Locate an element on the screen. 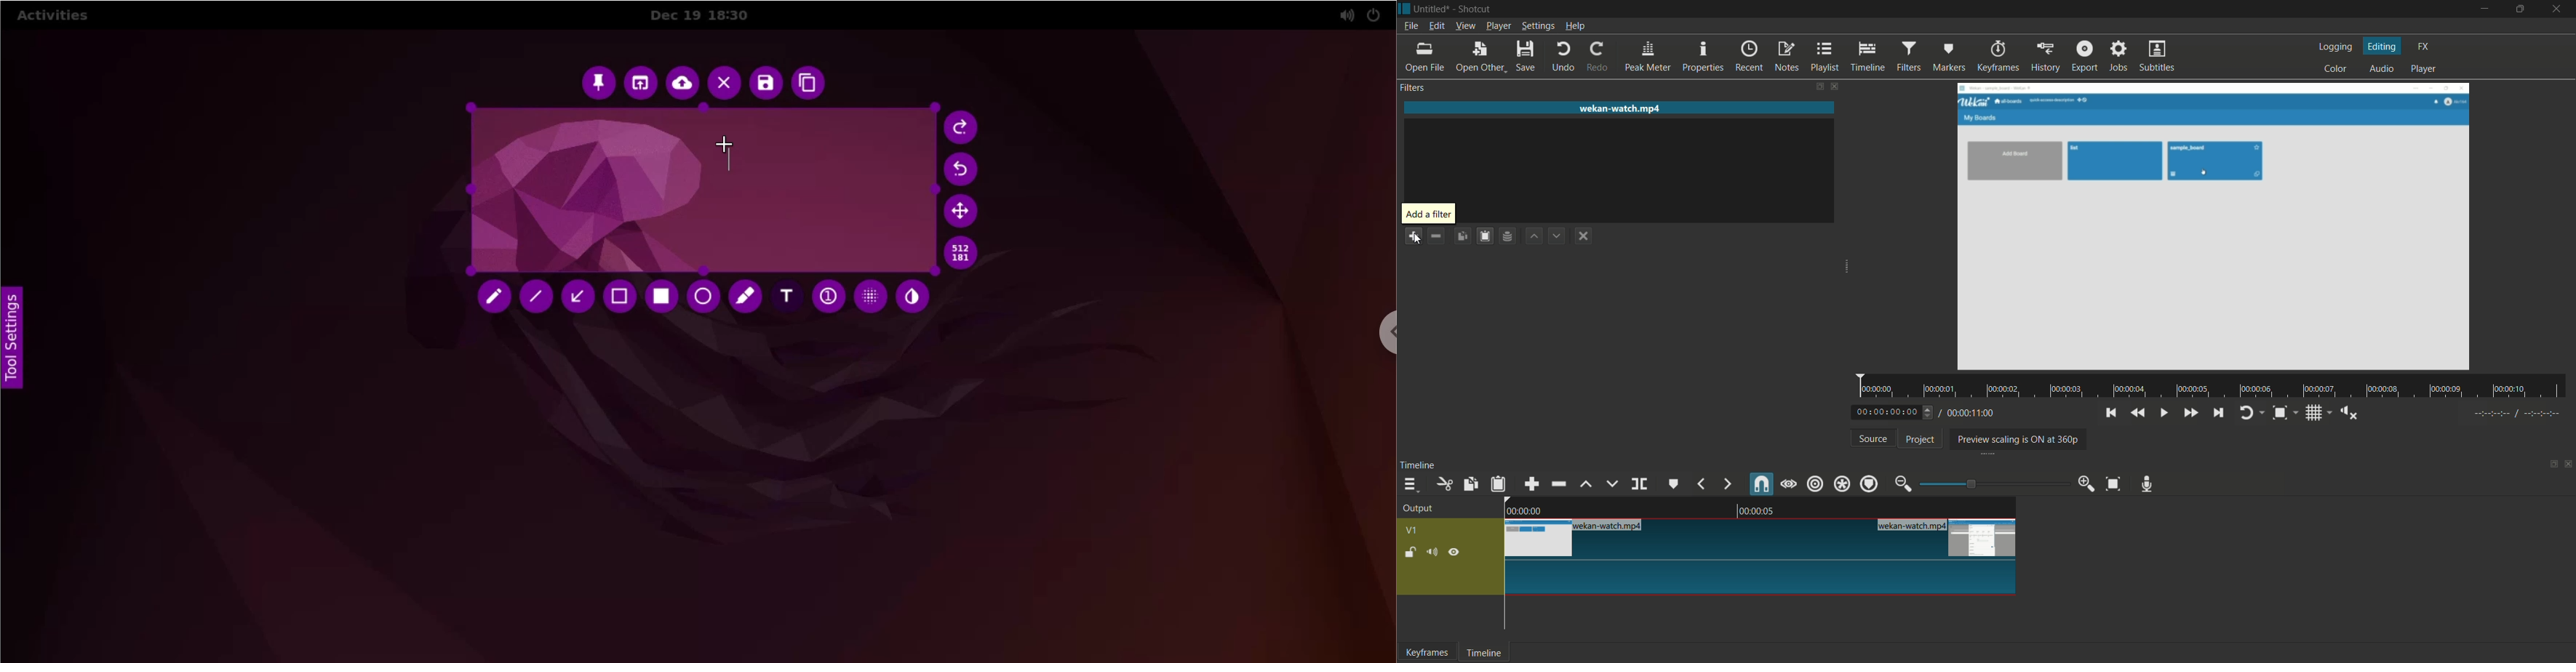 The width and height of the screenshot is (2576, 672). zoom timeline to fit is located at coordinates (2114, 484).